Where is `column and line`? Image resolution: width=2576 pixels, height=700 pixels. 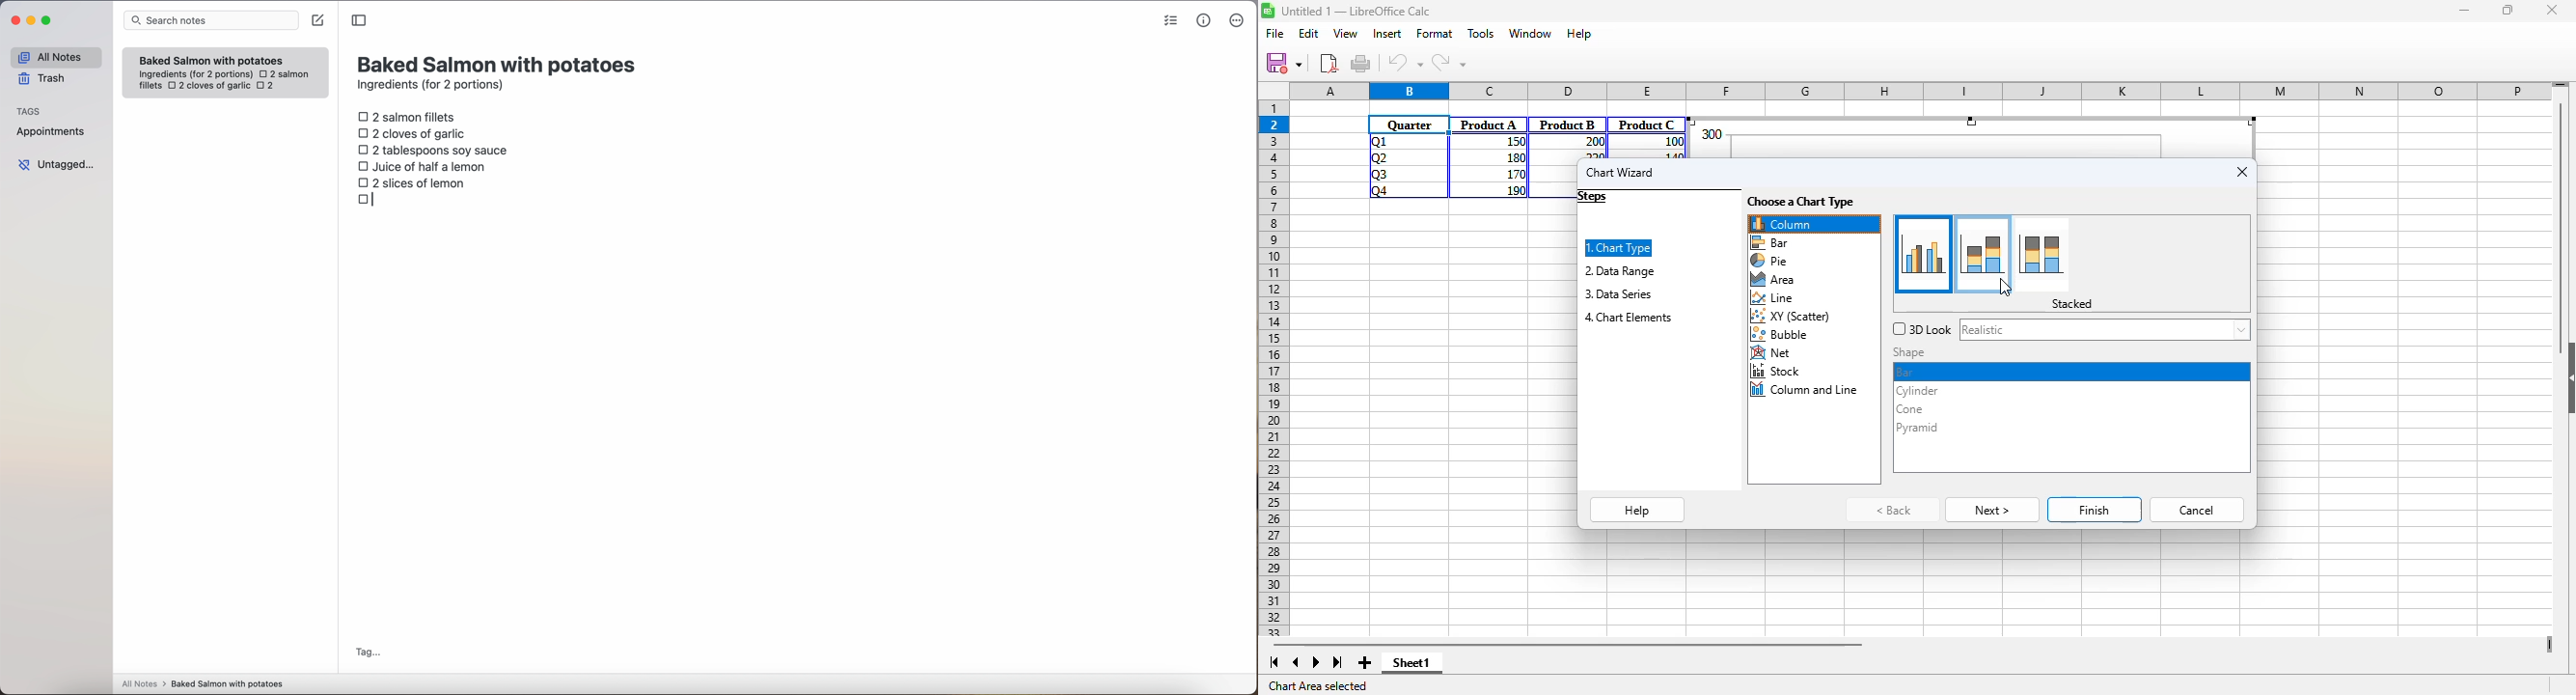 column and line is located at coordinates (1806, 390).